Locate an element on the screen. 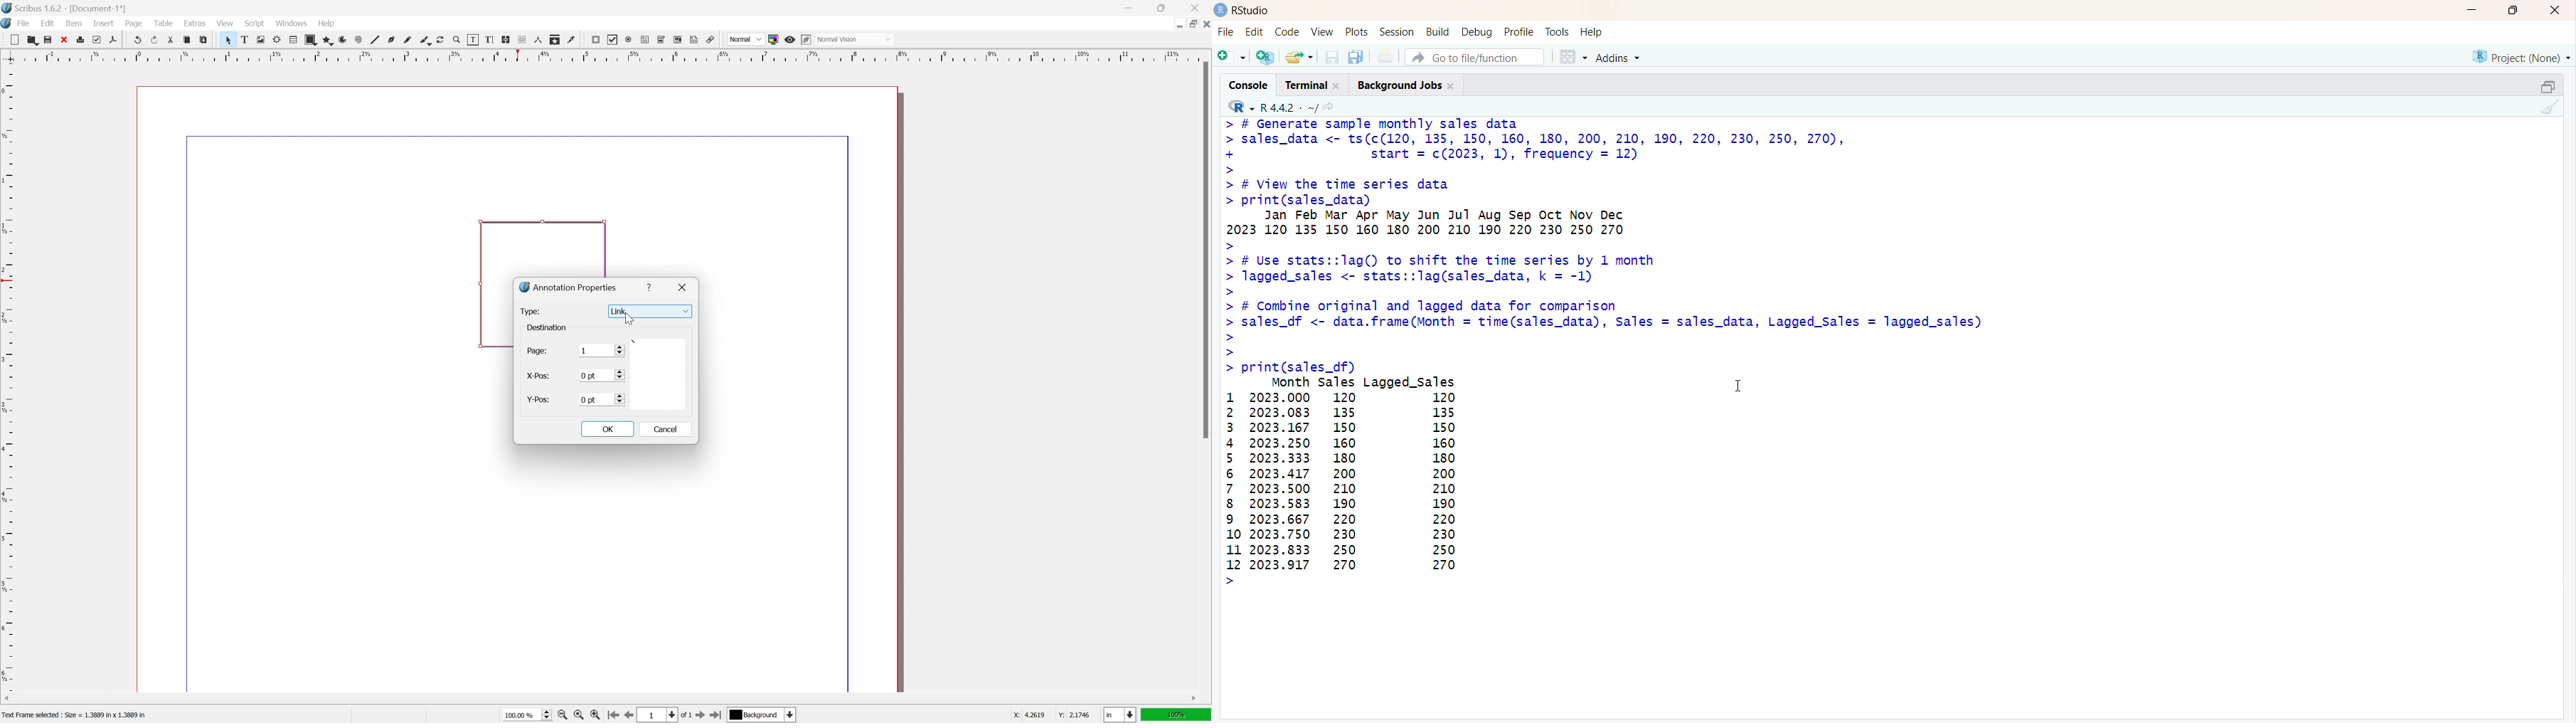 This screenshot has width=2576, height=728. cut is located at coordinates (171, 40).